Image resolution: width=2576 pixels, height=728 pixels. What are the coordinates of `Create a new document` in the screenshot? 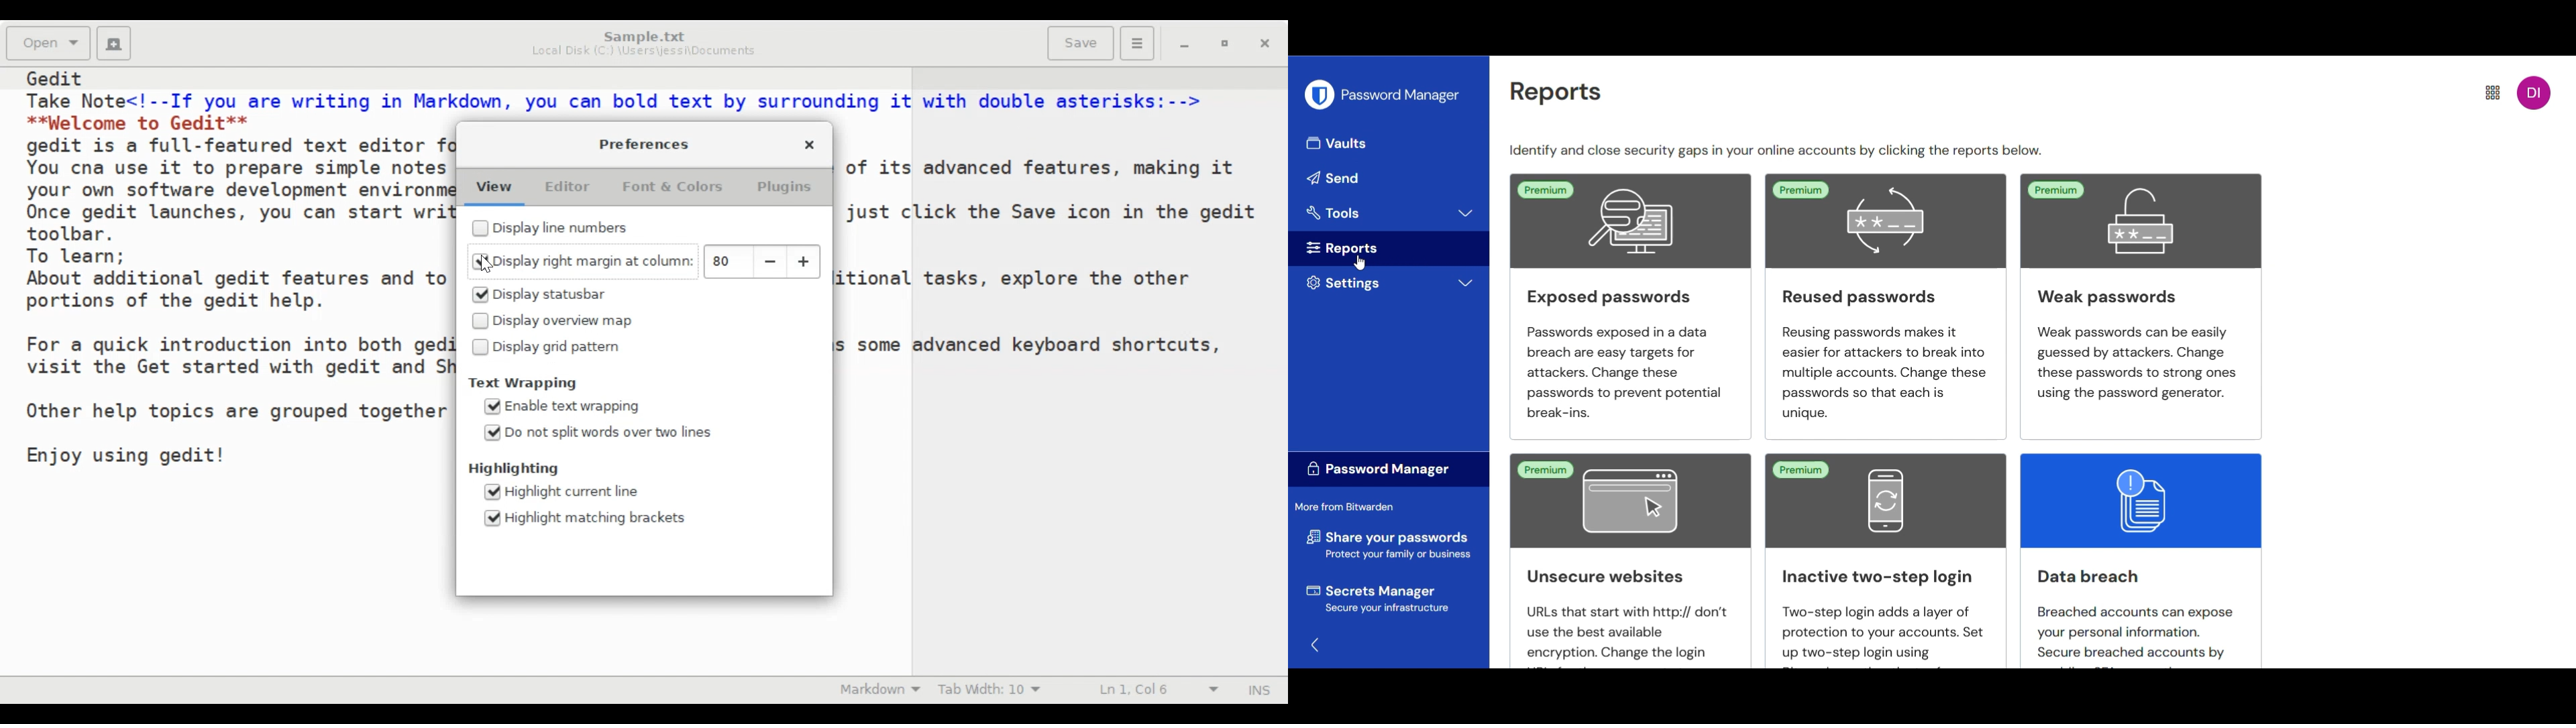 It's located at (115, 42).